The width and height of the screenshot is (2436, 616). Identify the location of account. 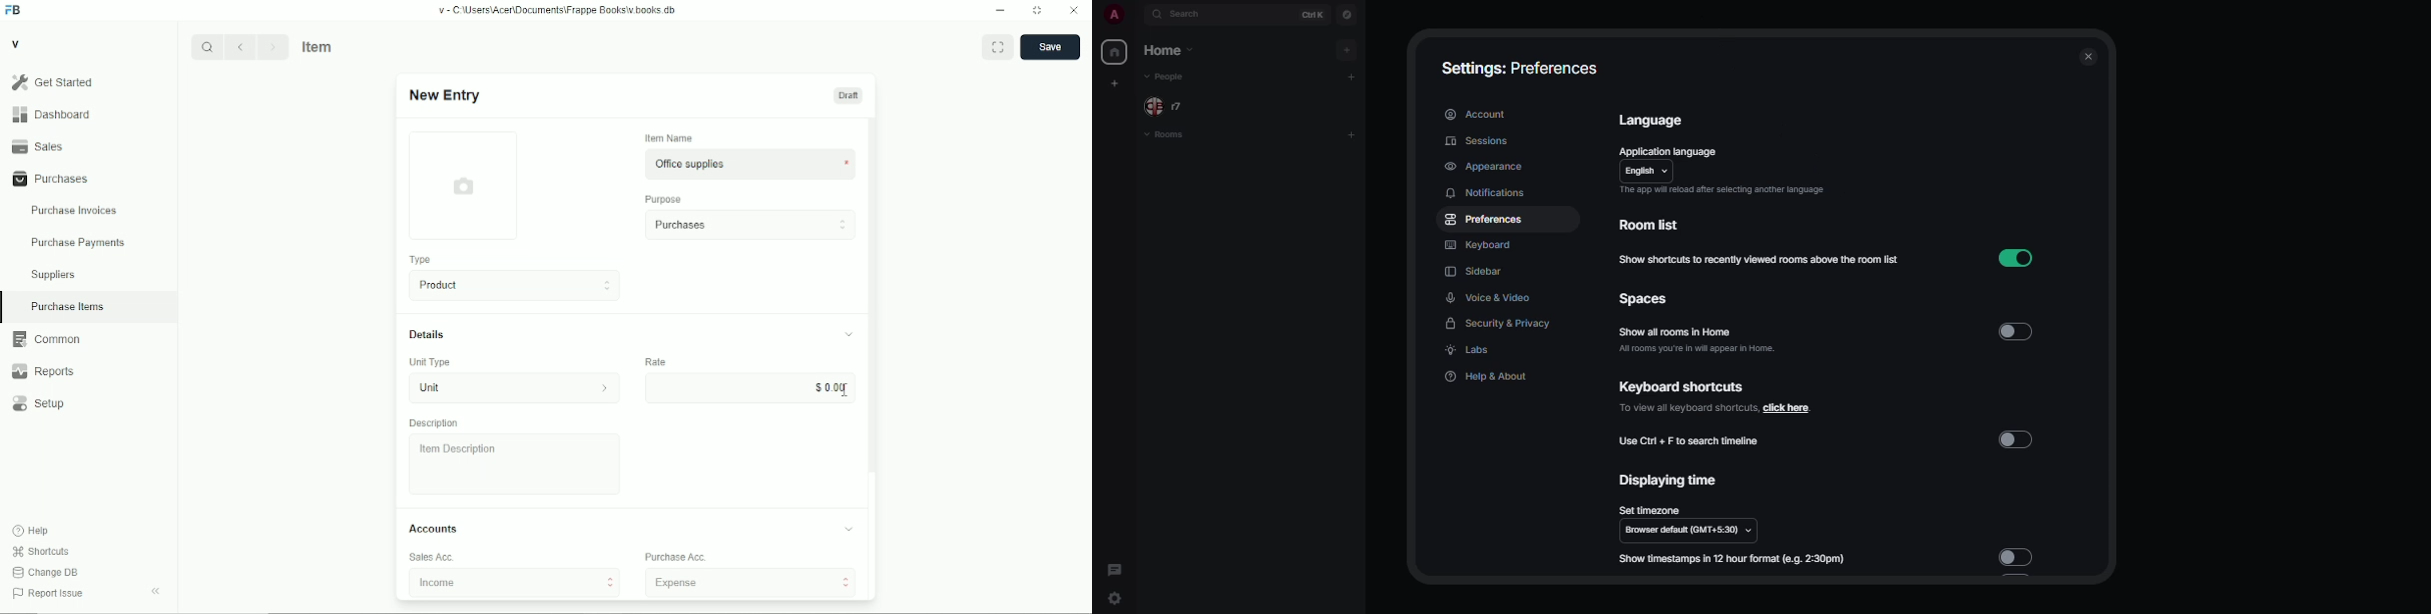
(1477, 112).